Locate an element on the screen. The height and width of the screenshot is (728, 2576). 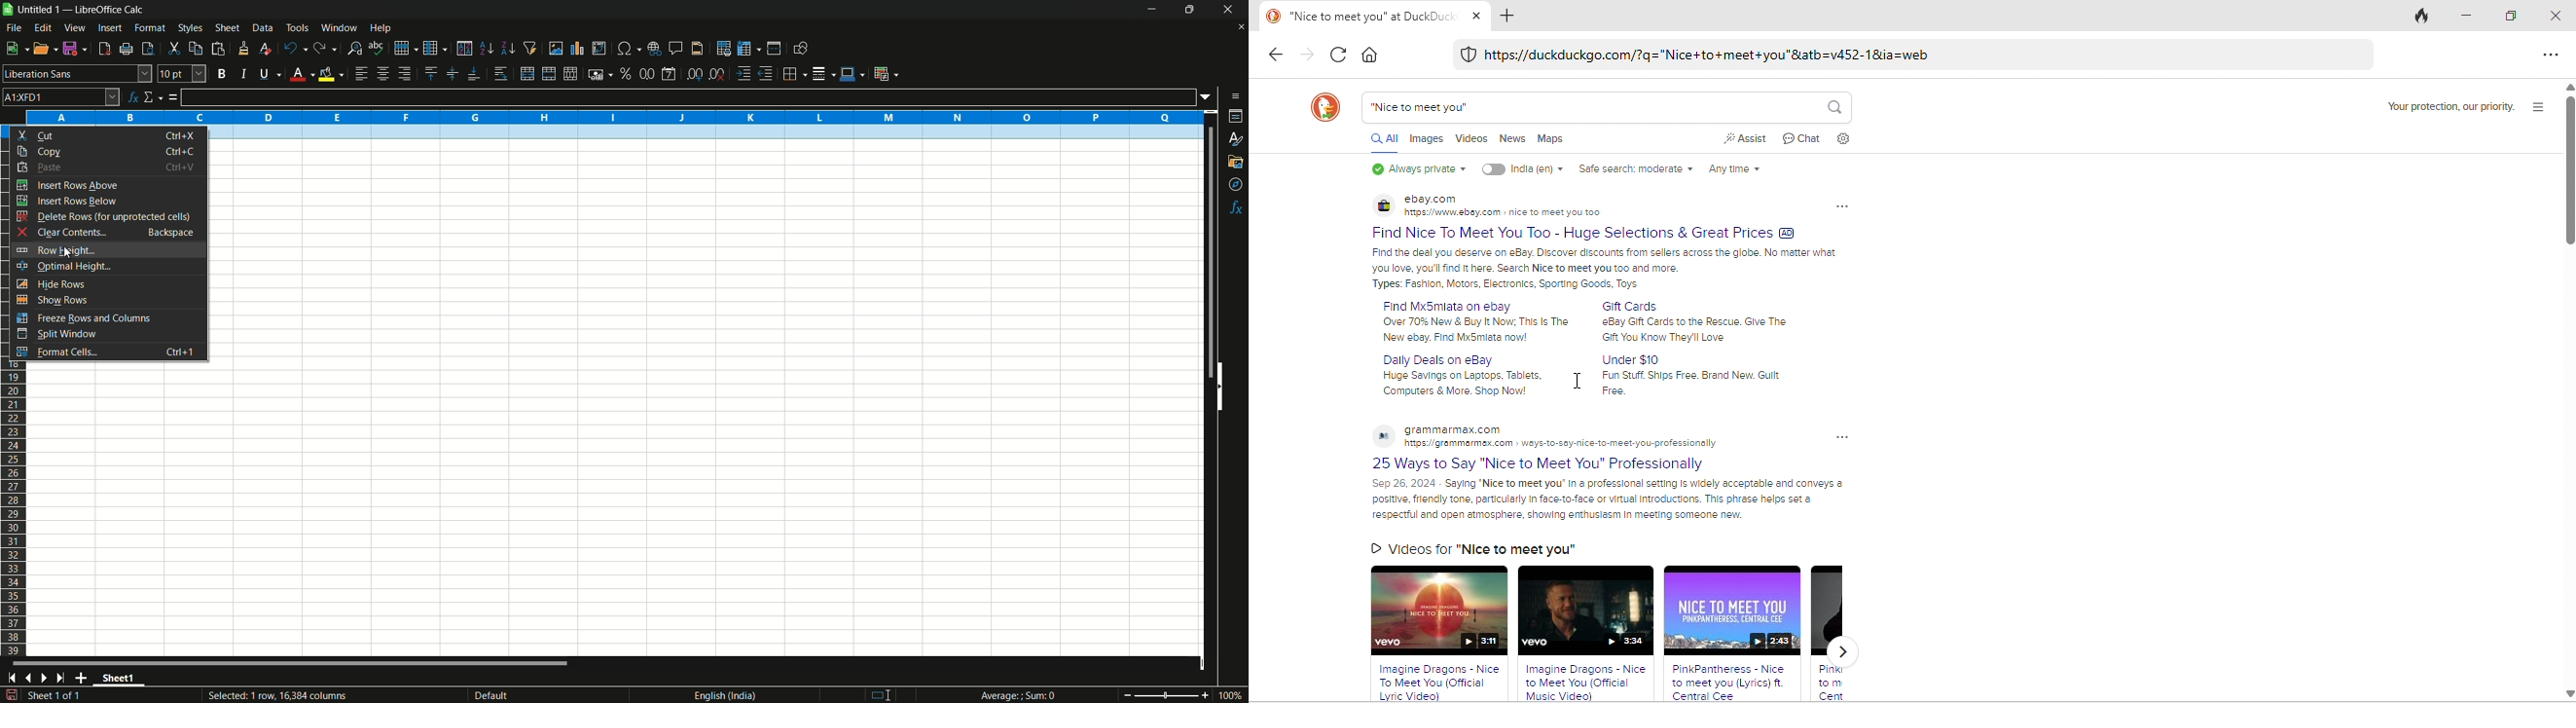
vertical scroll bar is located at coordinates (2567, 391).